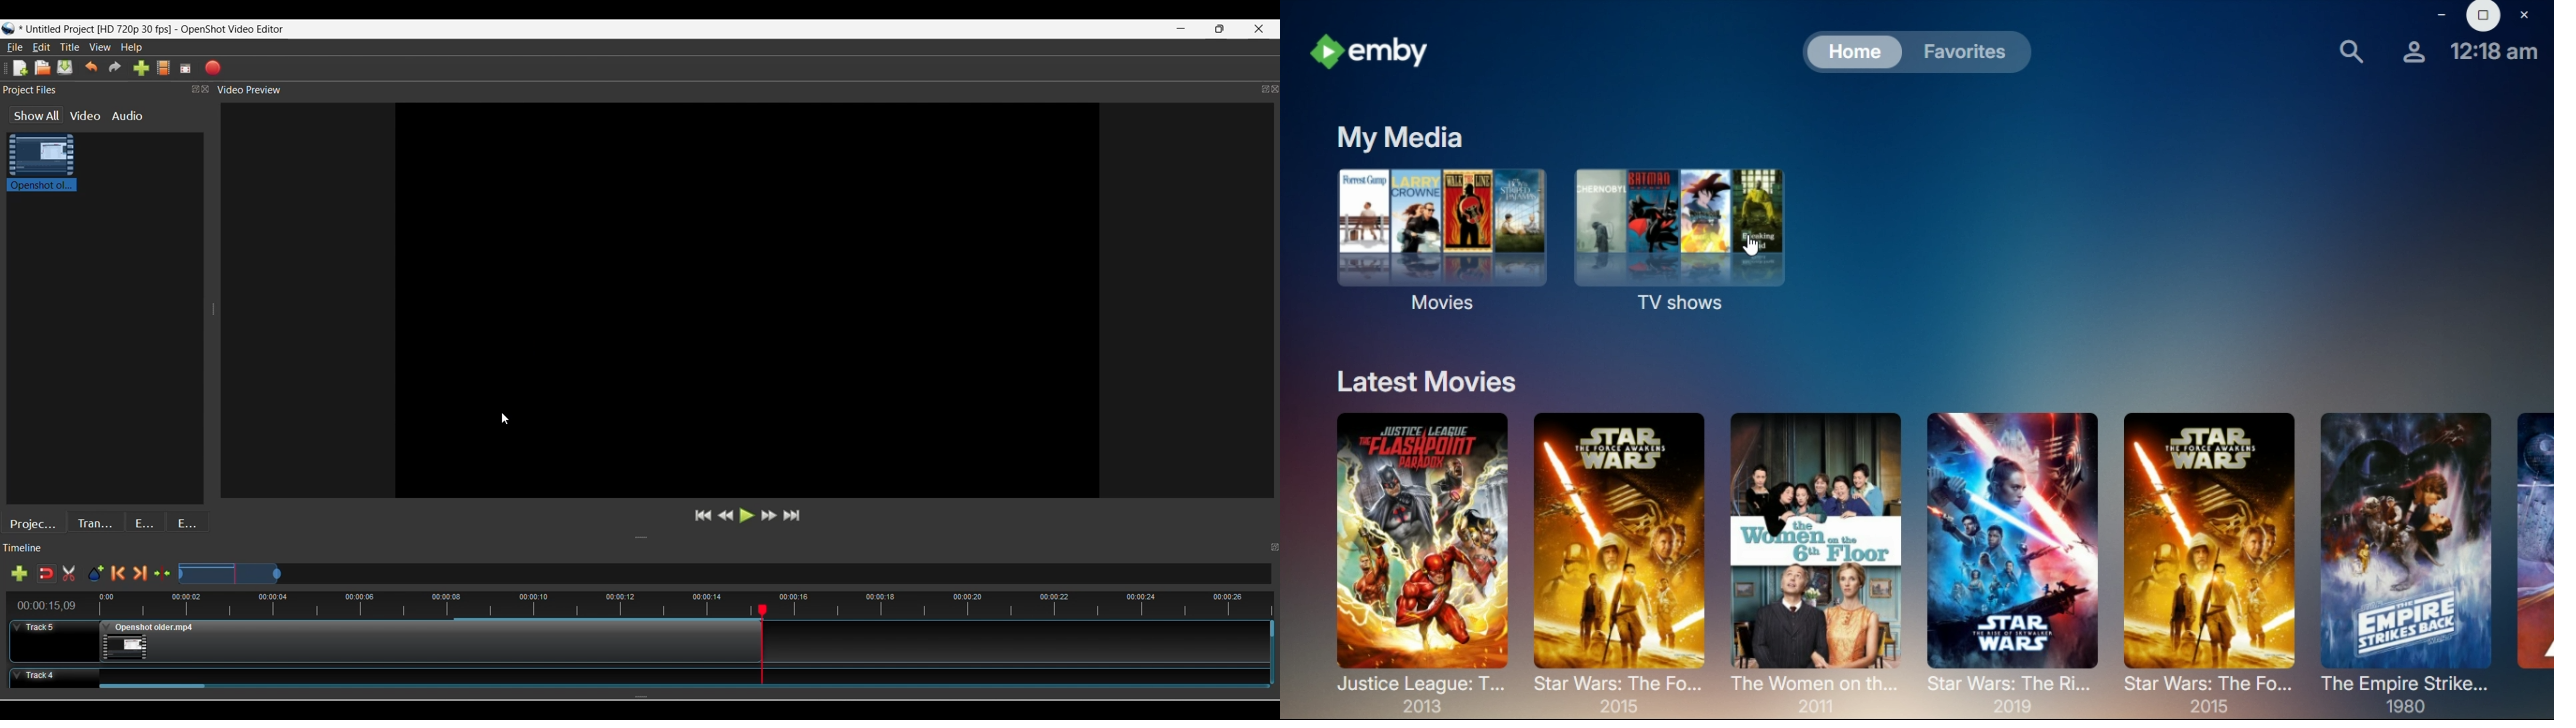 This screenshot has width=2576, height=728. I want to click on Export video, so click(213, 68).